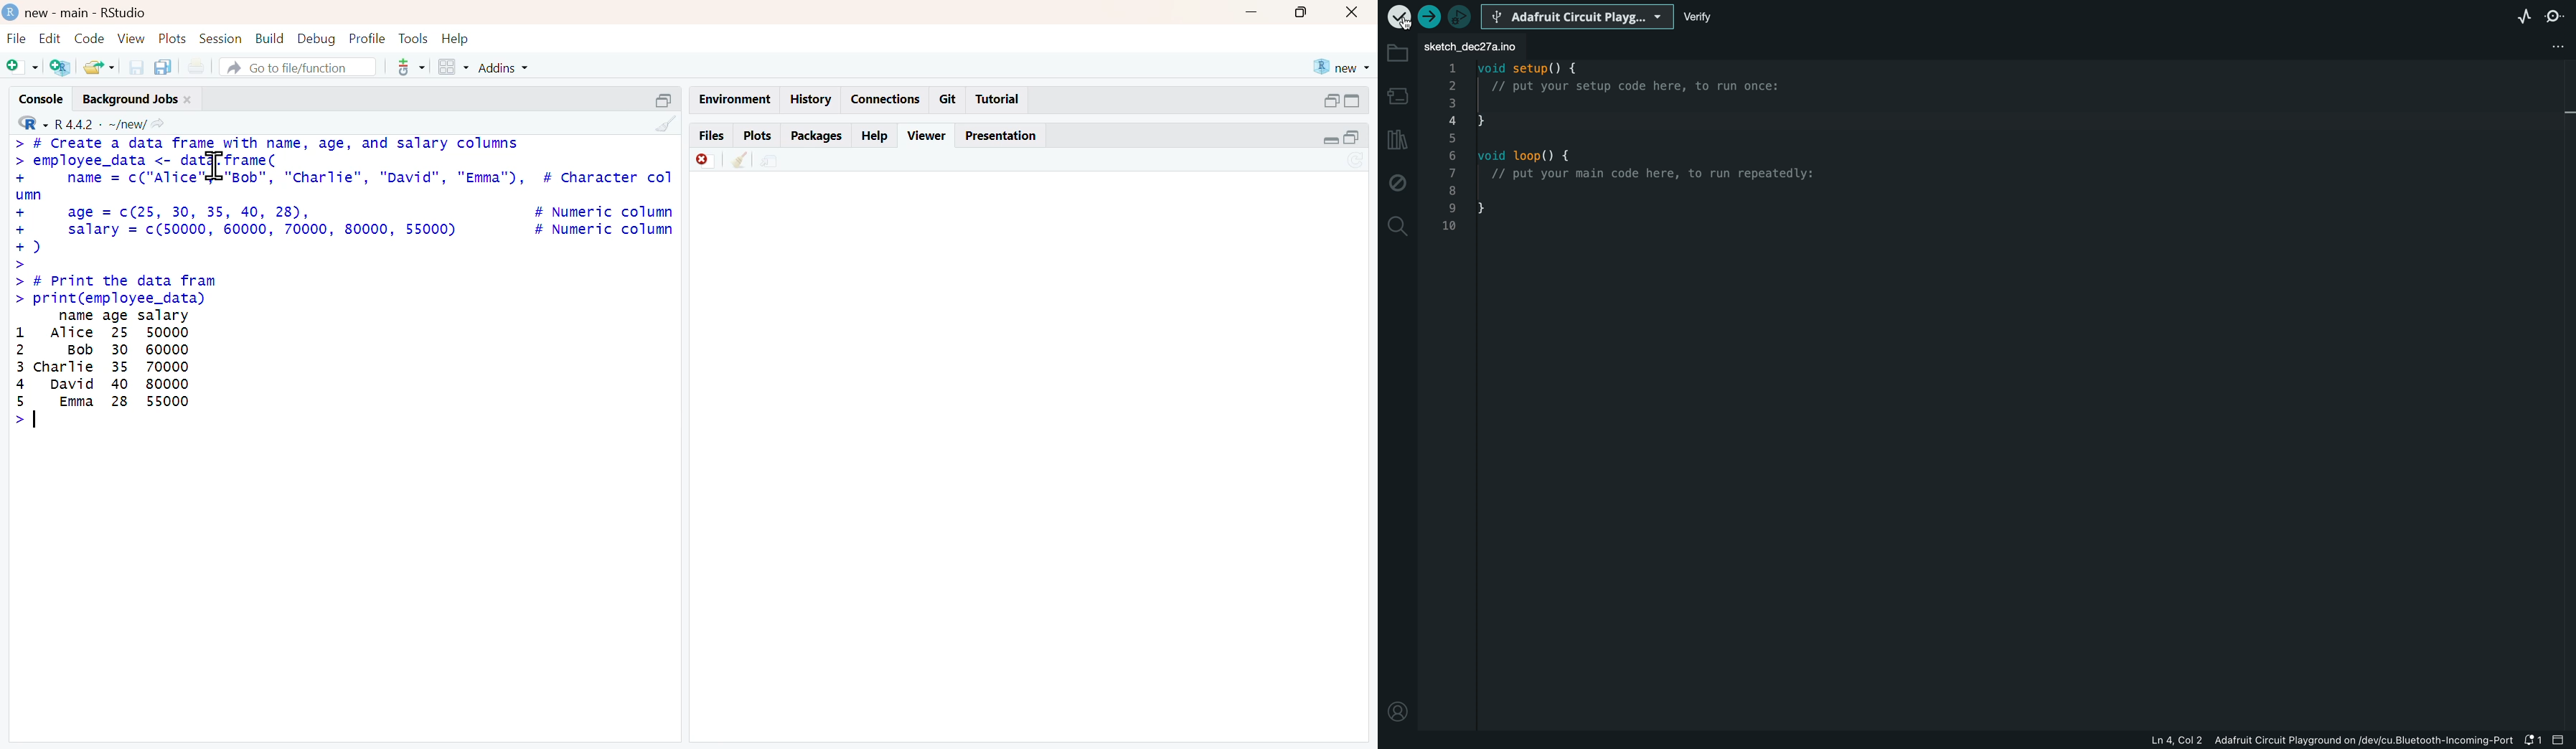 This screenshot has height=756, width=2576. I want to click on print current document, so click(203, 66).